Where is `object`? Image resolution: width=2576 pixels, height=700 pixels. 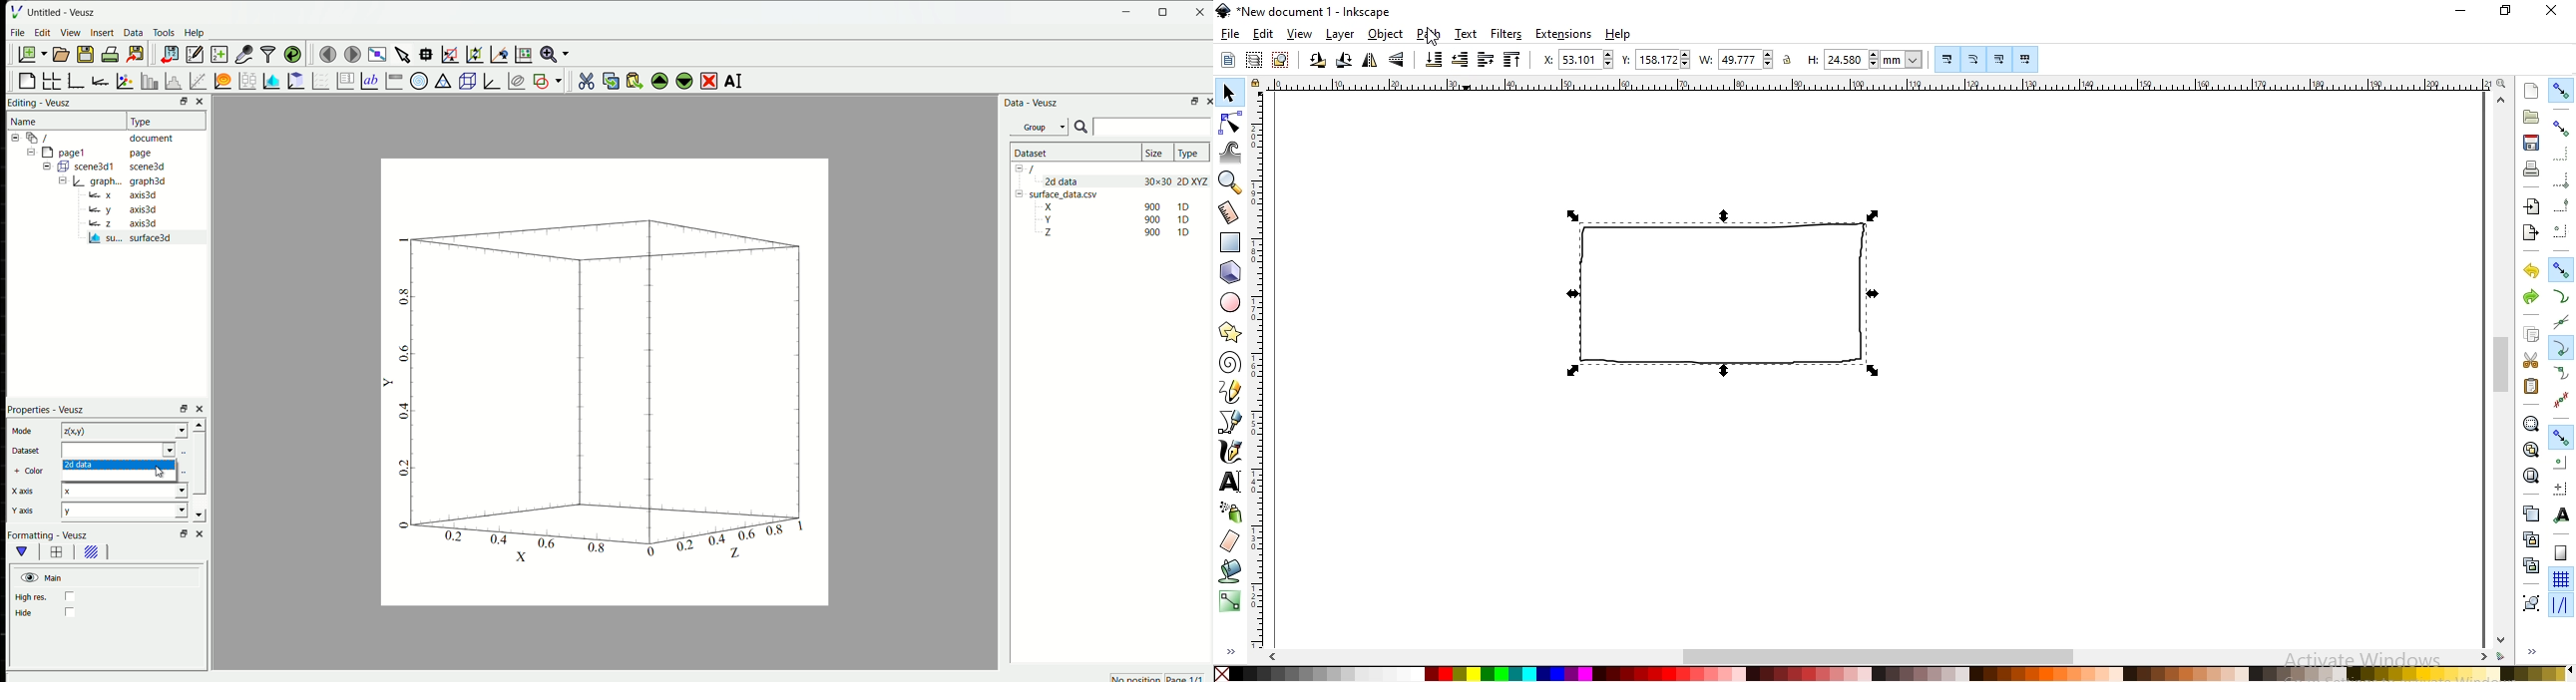 object is located at coordinates (1385, 34).